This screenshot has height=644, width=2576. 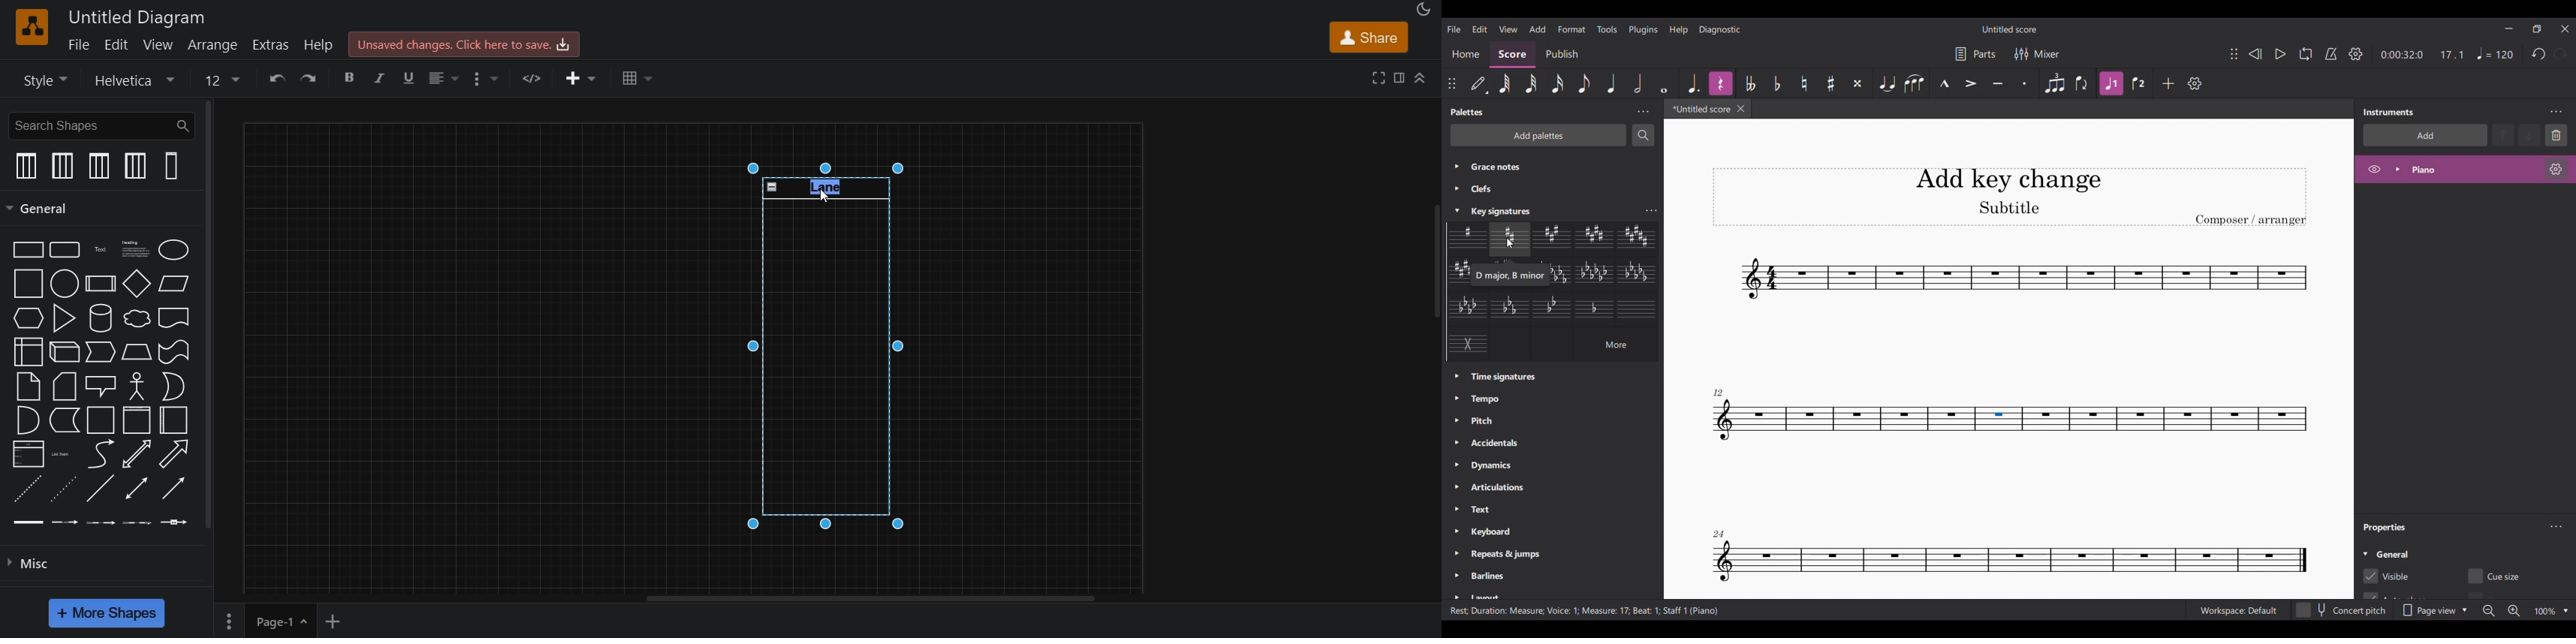 I want to click on Parts, so click(x=1975, y=54).